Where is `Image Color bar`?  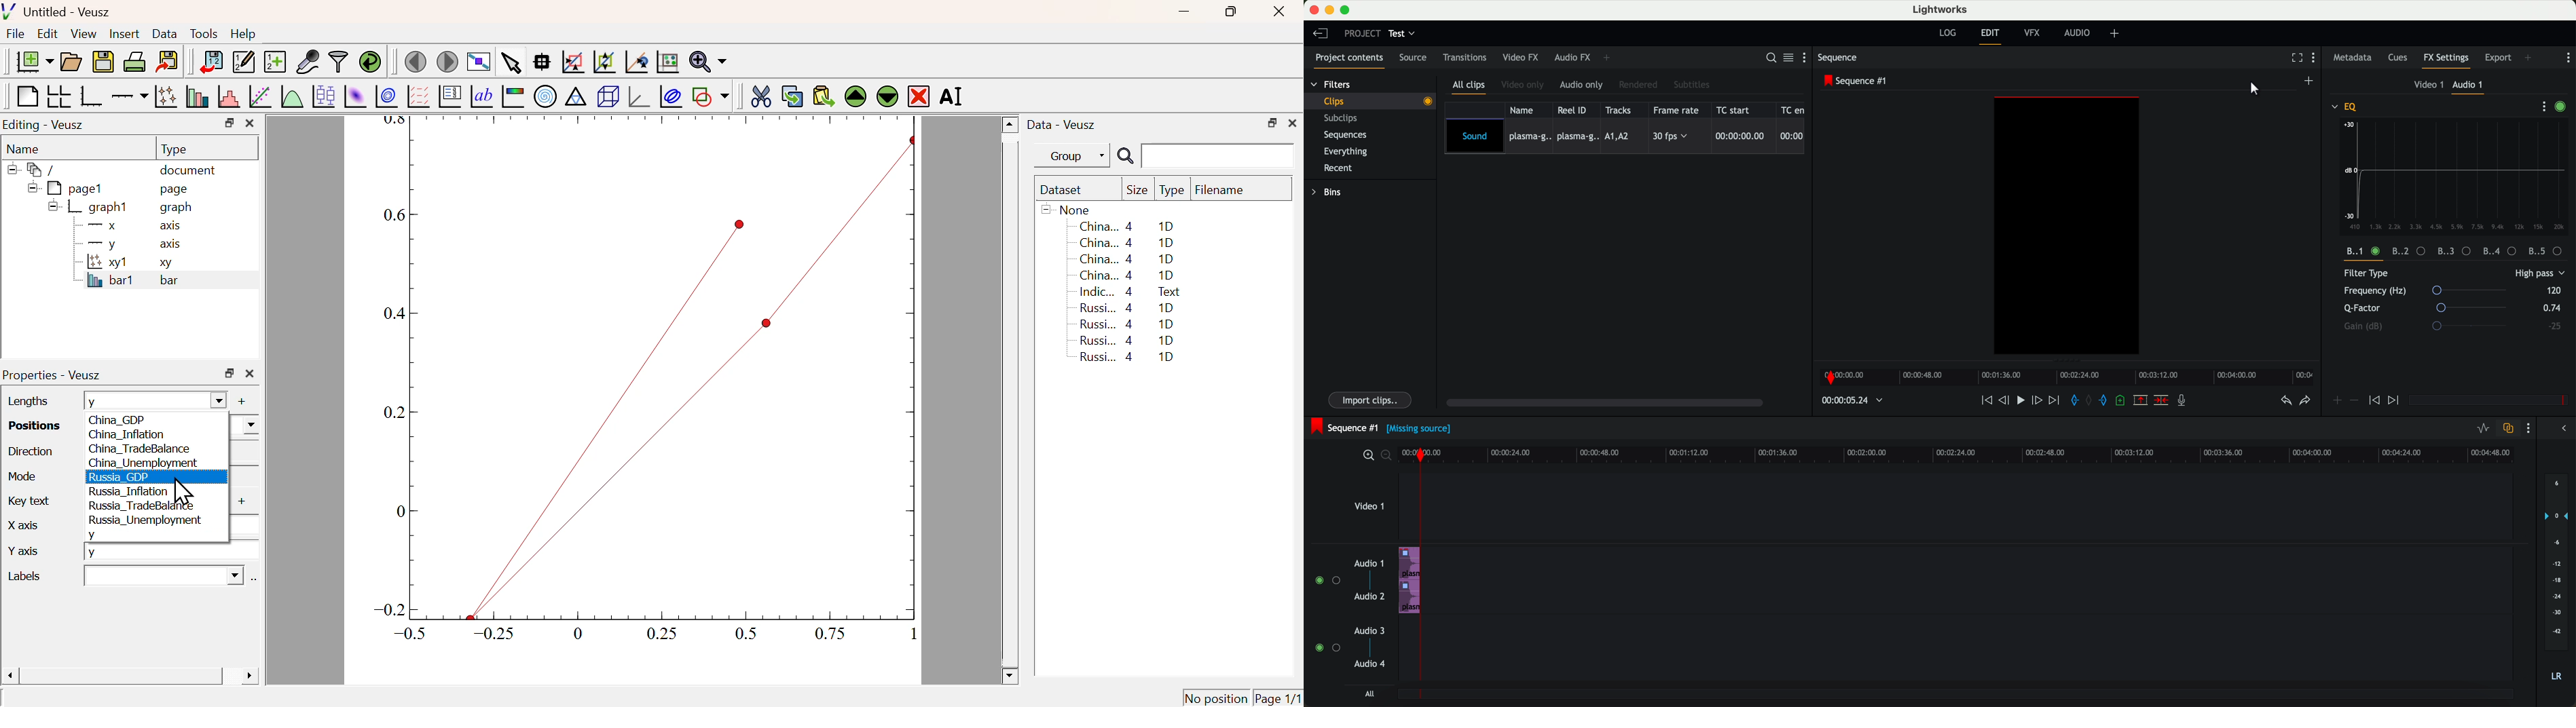
Image Color bar is located at coordinates (513, 97).